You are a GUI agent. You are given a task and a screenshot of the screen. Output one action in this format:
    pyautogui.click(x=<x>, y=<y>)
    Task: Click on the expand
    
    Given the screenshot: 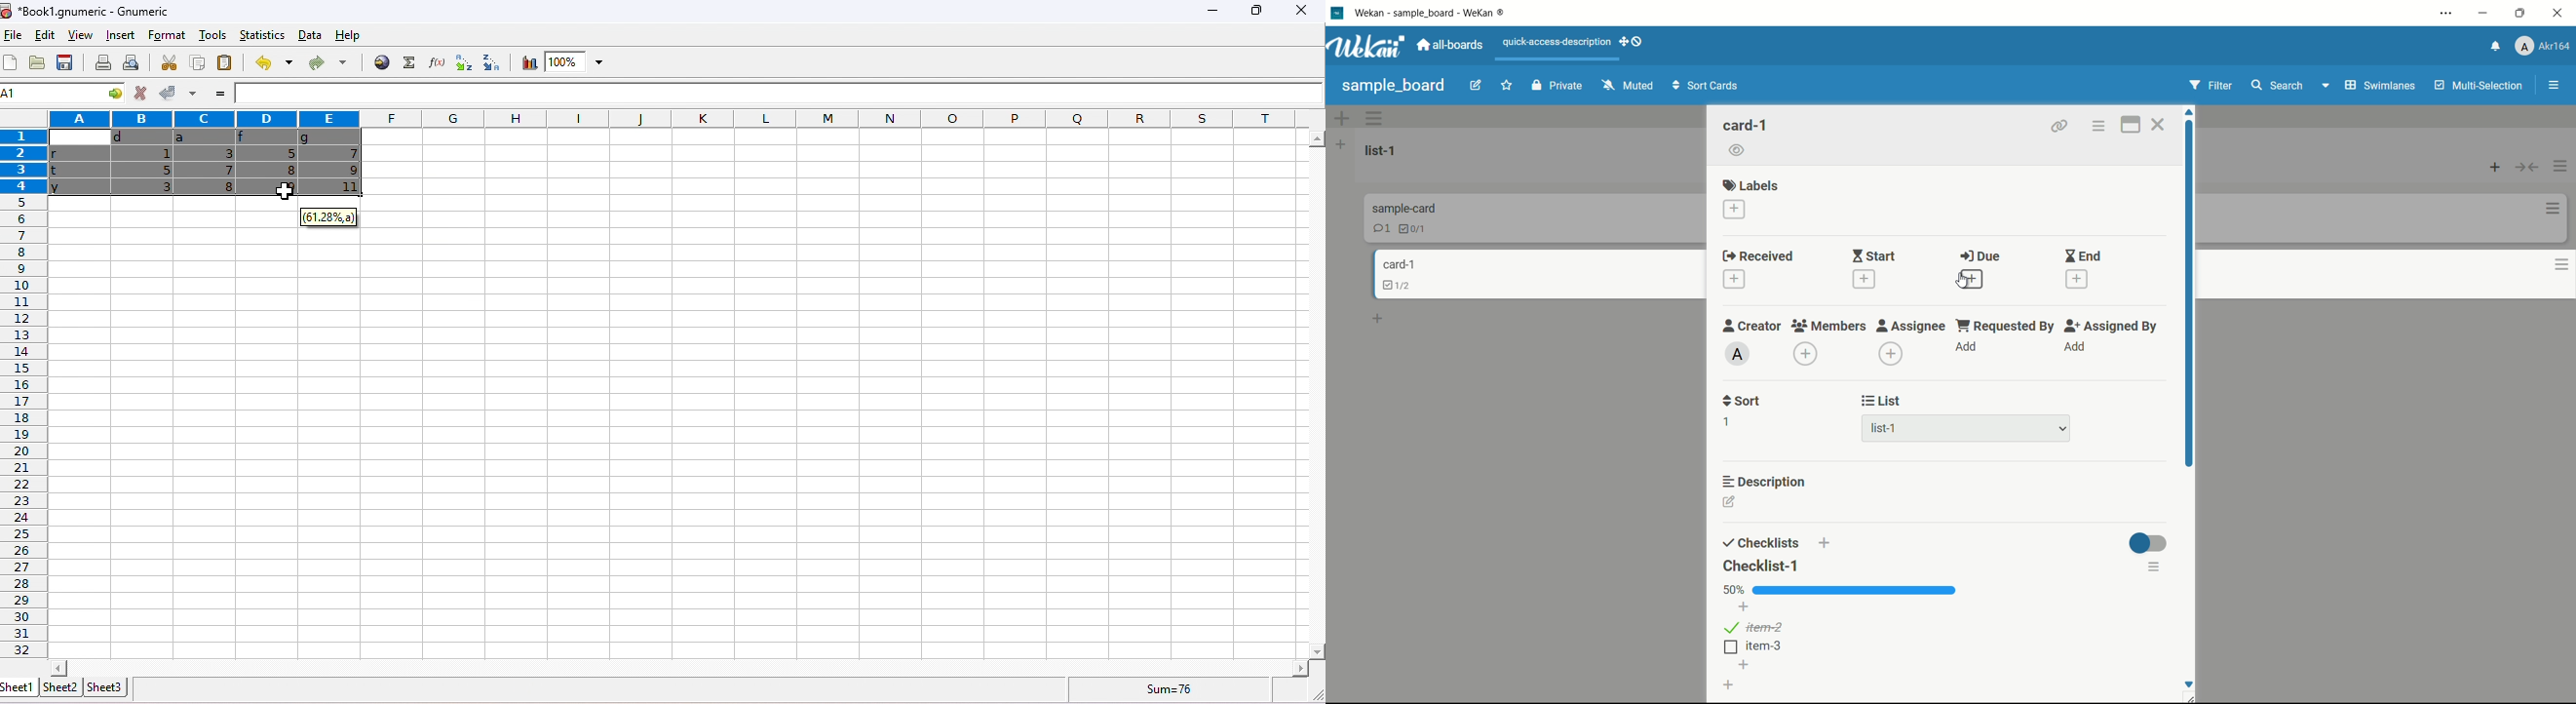 What is the action you would take?
    pyautogui.click(x=1311, y=693)
    